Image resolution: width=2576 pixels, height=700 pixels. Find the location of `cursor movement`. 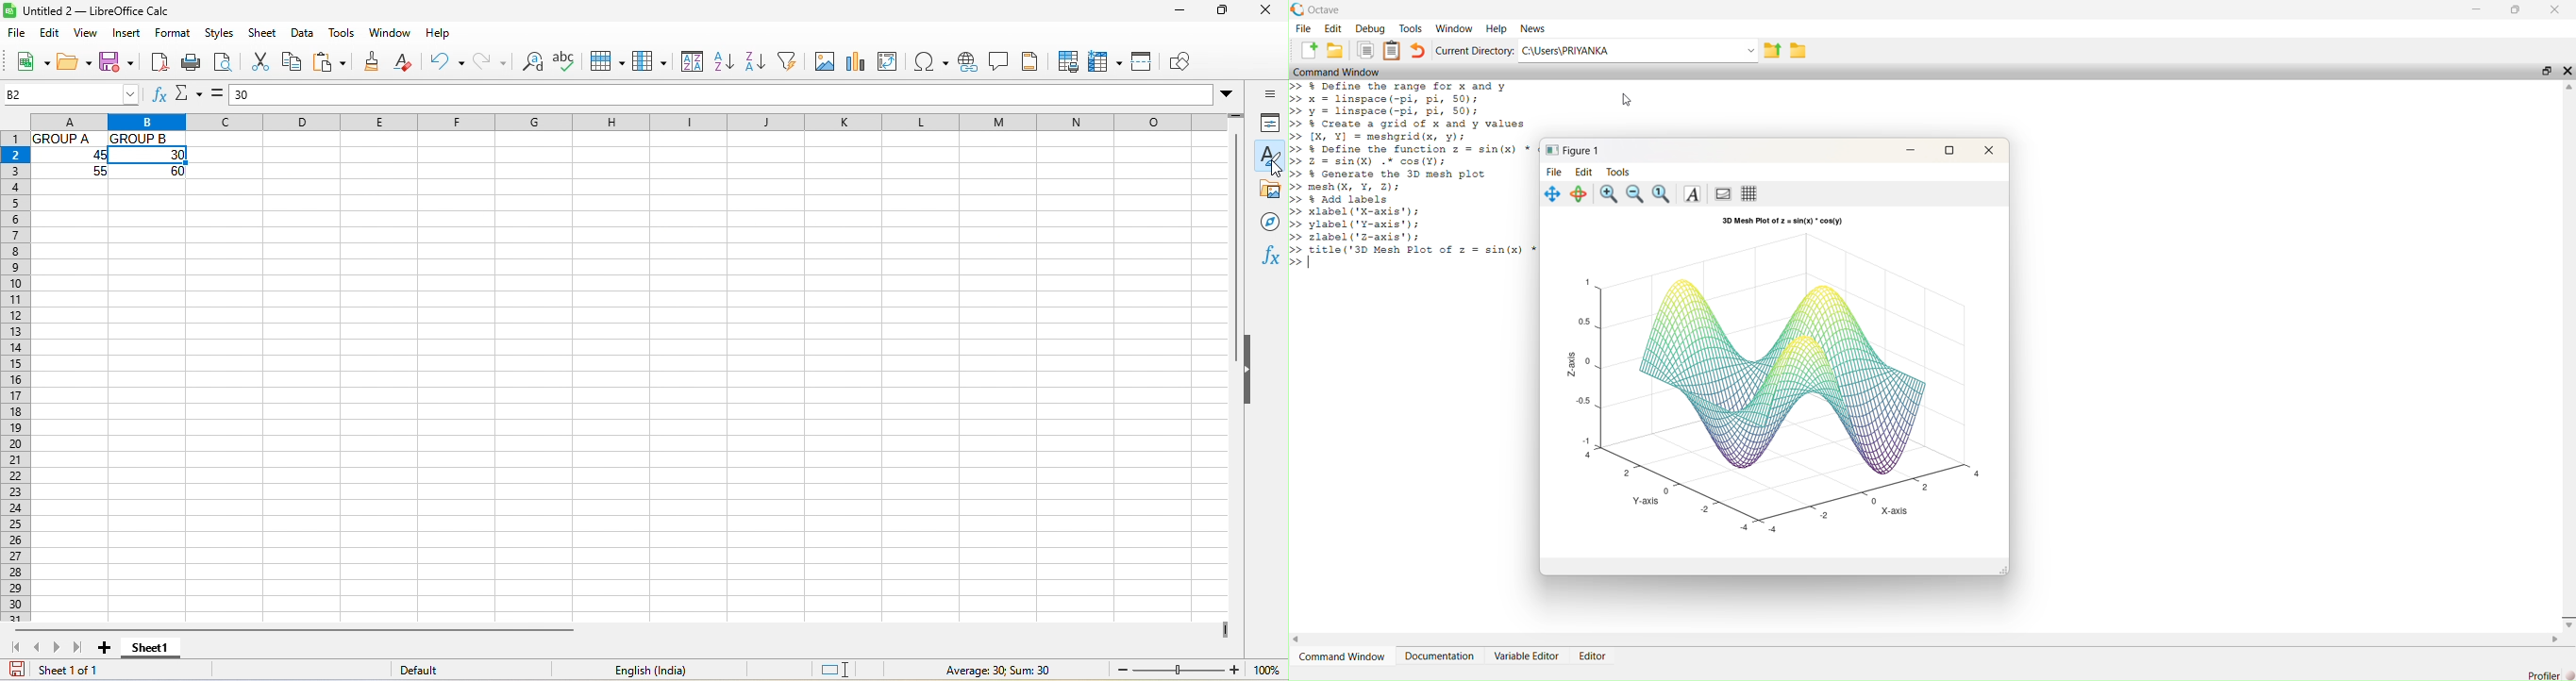

cursor movement is located at coordinates (1277, 170).